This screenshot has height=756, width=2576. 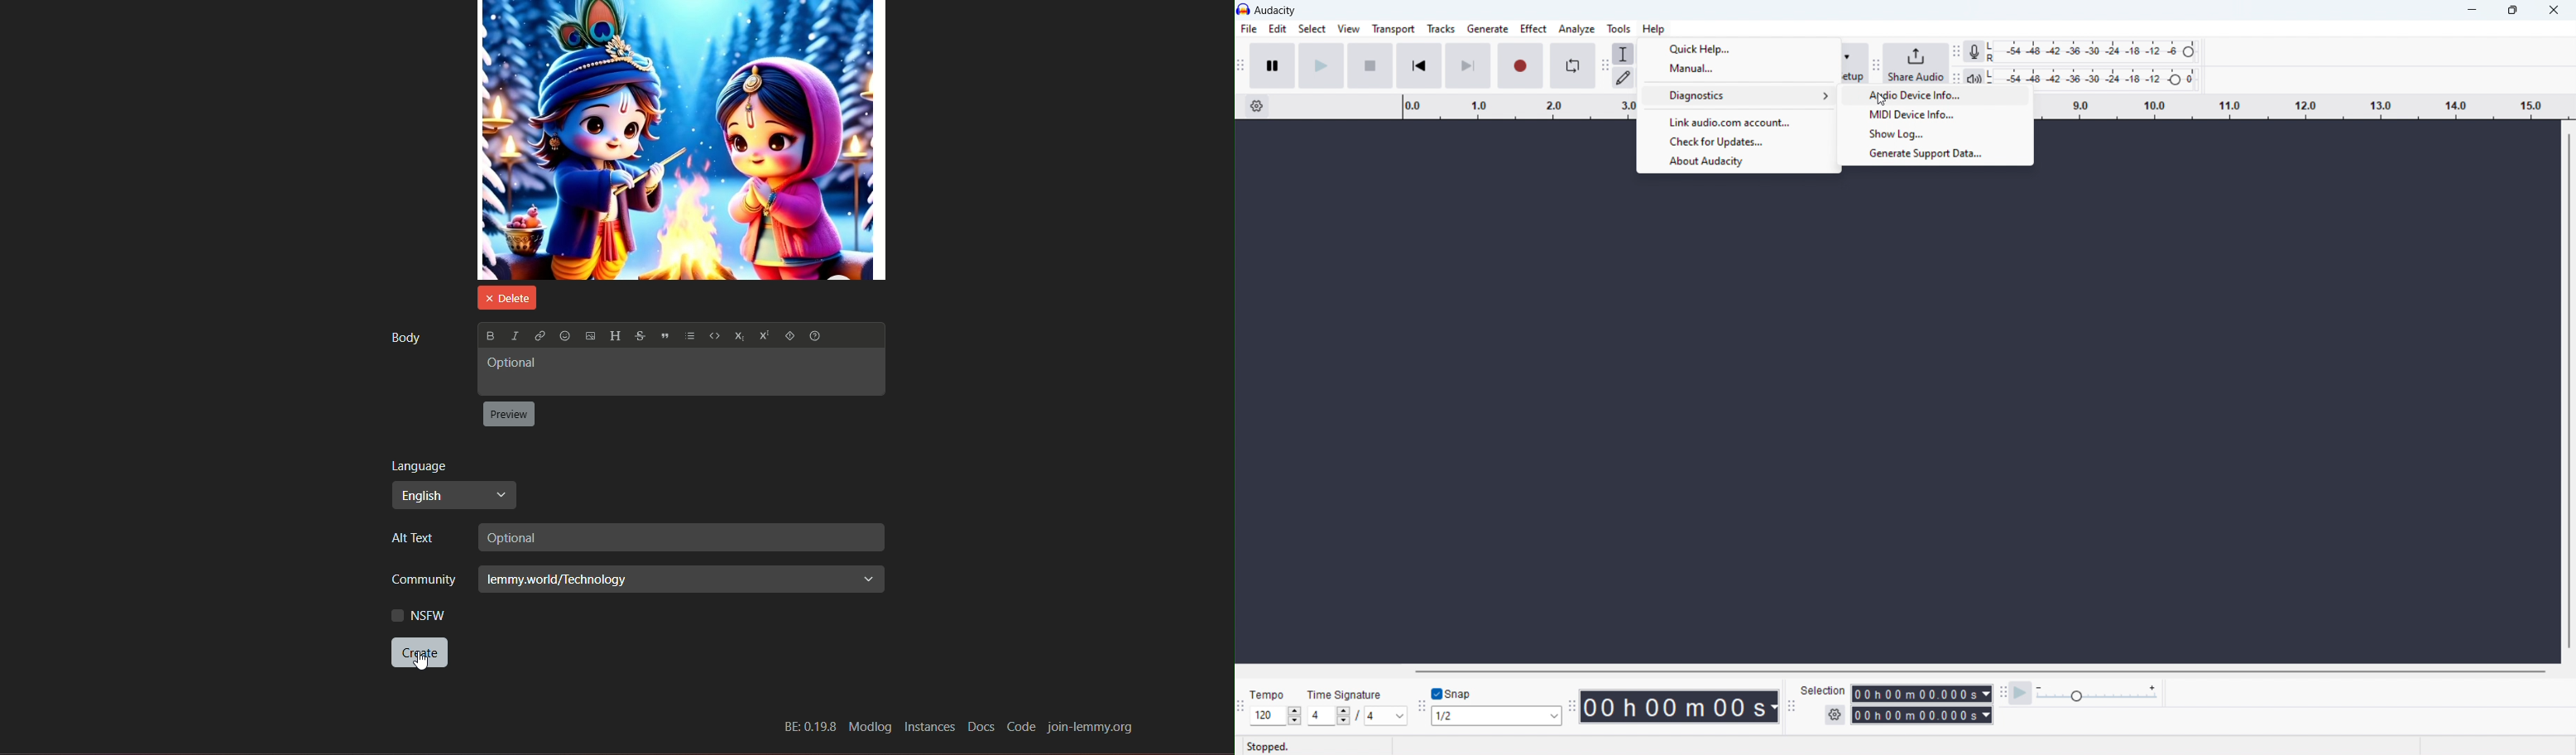 I want to click on playback meter, so click(x=1975, y=76).